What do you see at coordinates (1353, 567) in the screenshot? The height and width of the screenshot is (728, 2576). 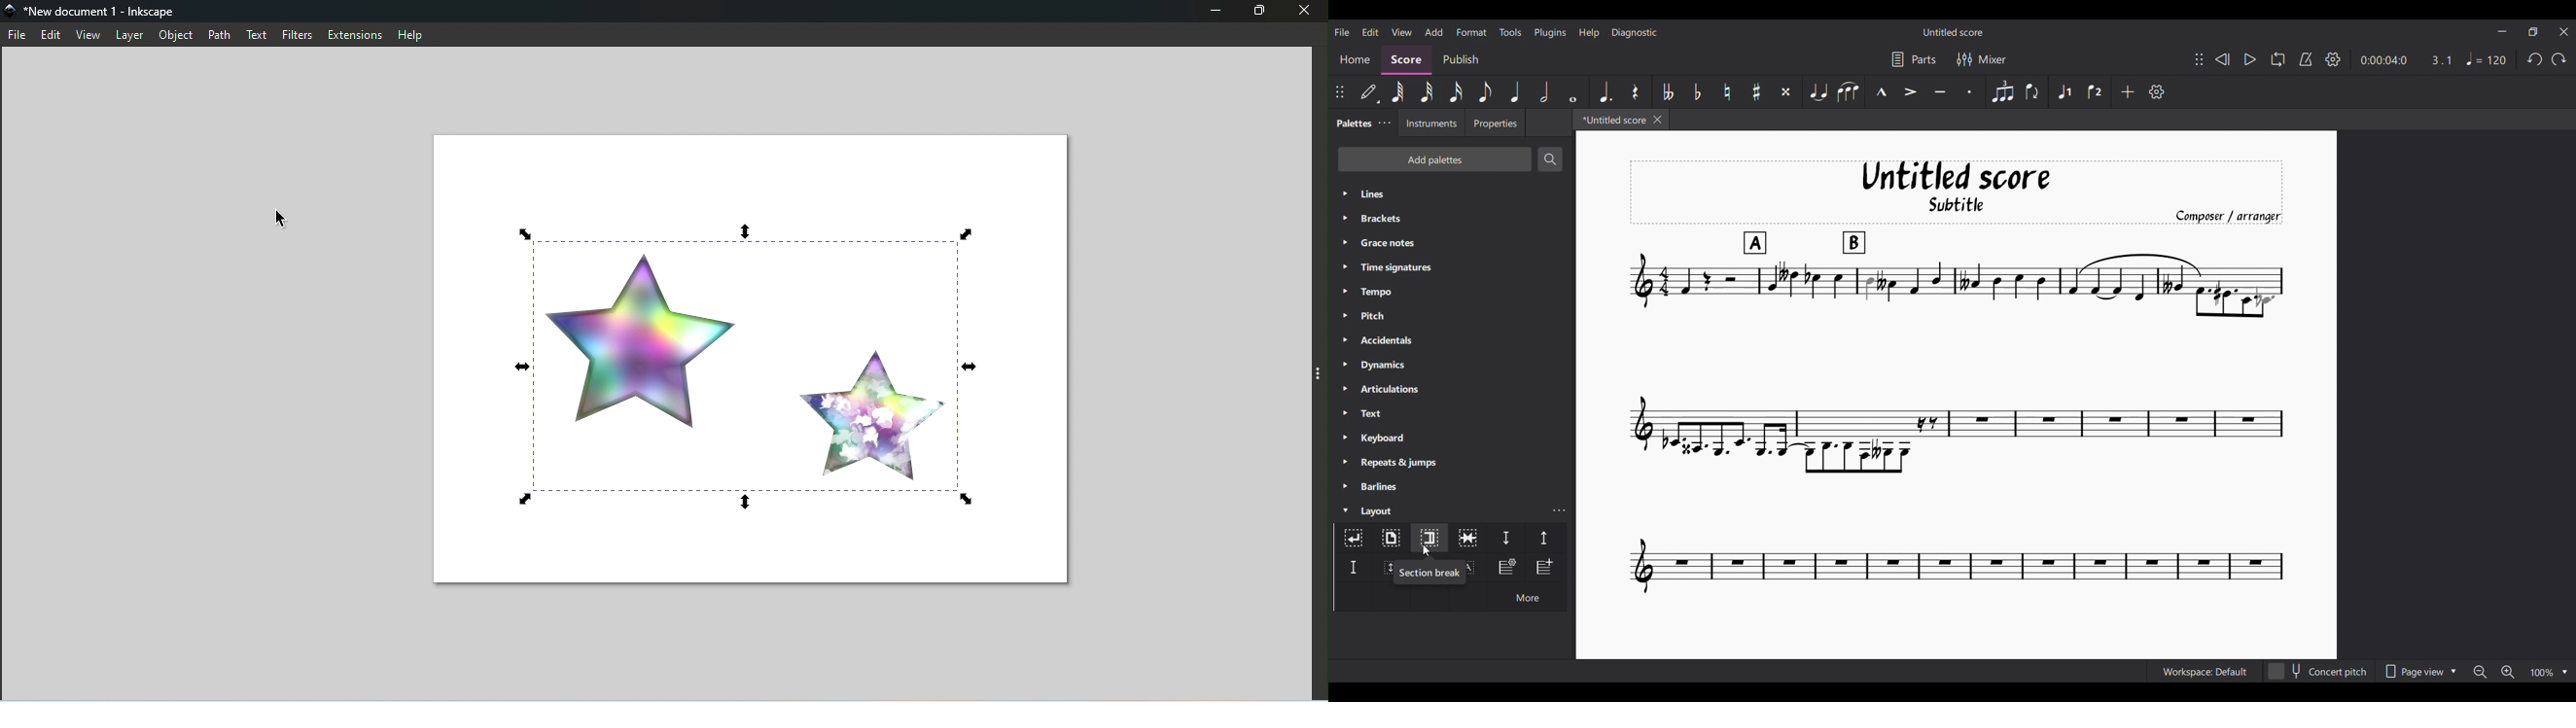 I see `Staff spacer fixed down` at bounding box center [1353, 567].